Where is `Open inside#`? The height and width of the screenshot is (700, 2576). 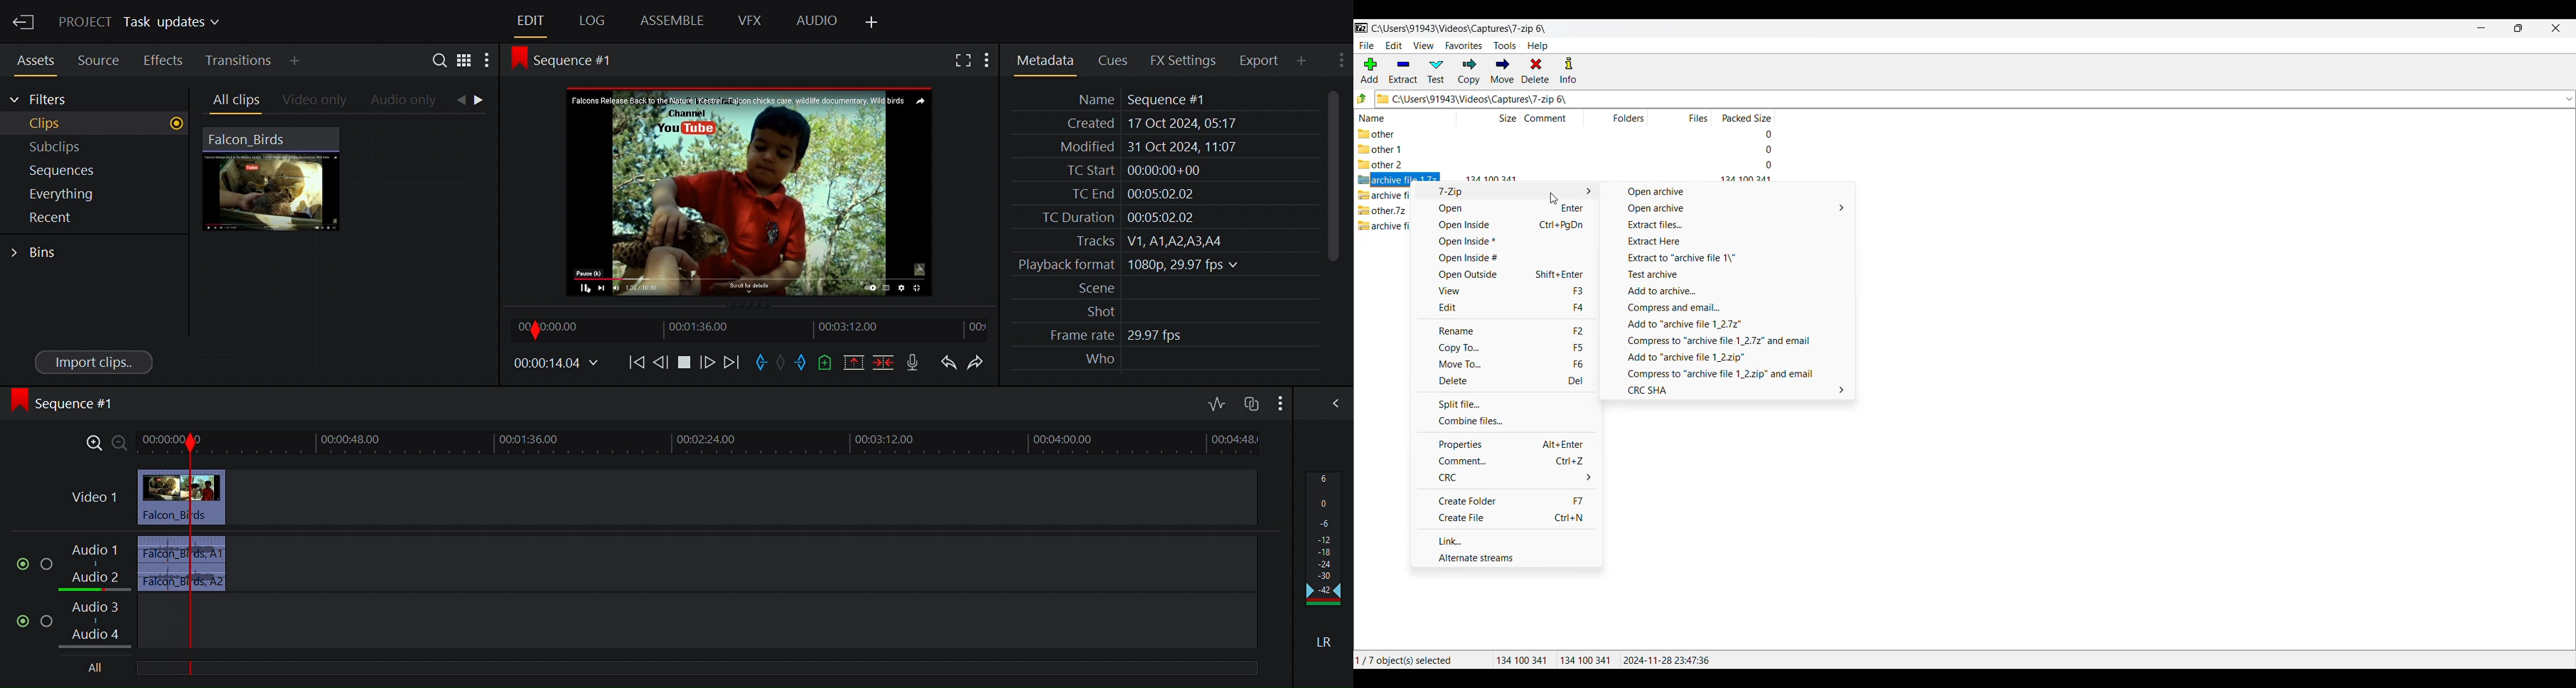 Open inside# is located at coordinates (1505, 258).